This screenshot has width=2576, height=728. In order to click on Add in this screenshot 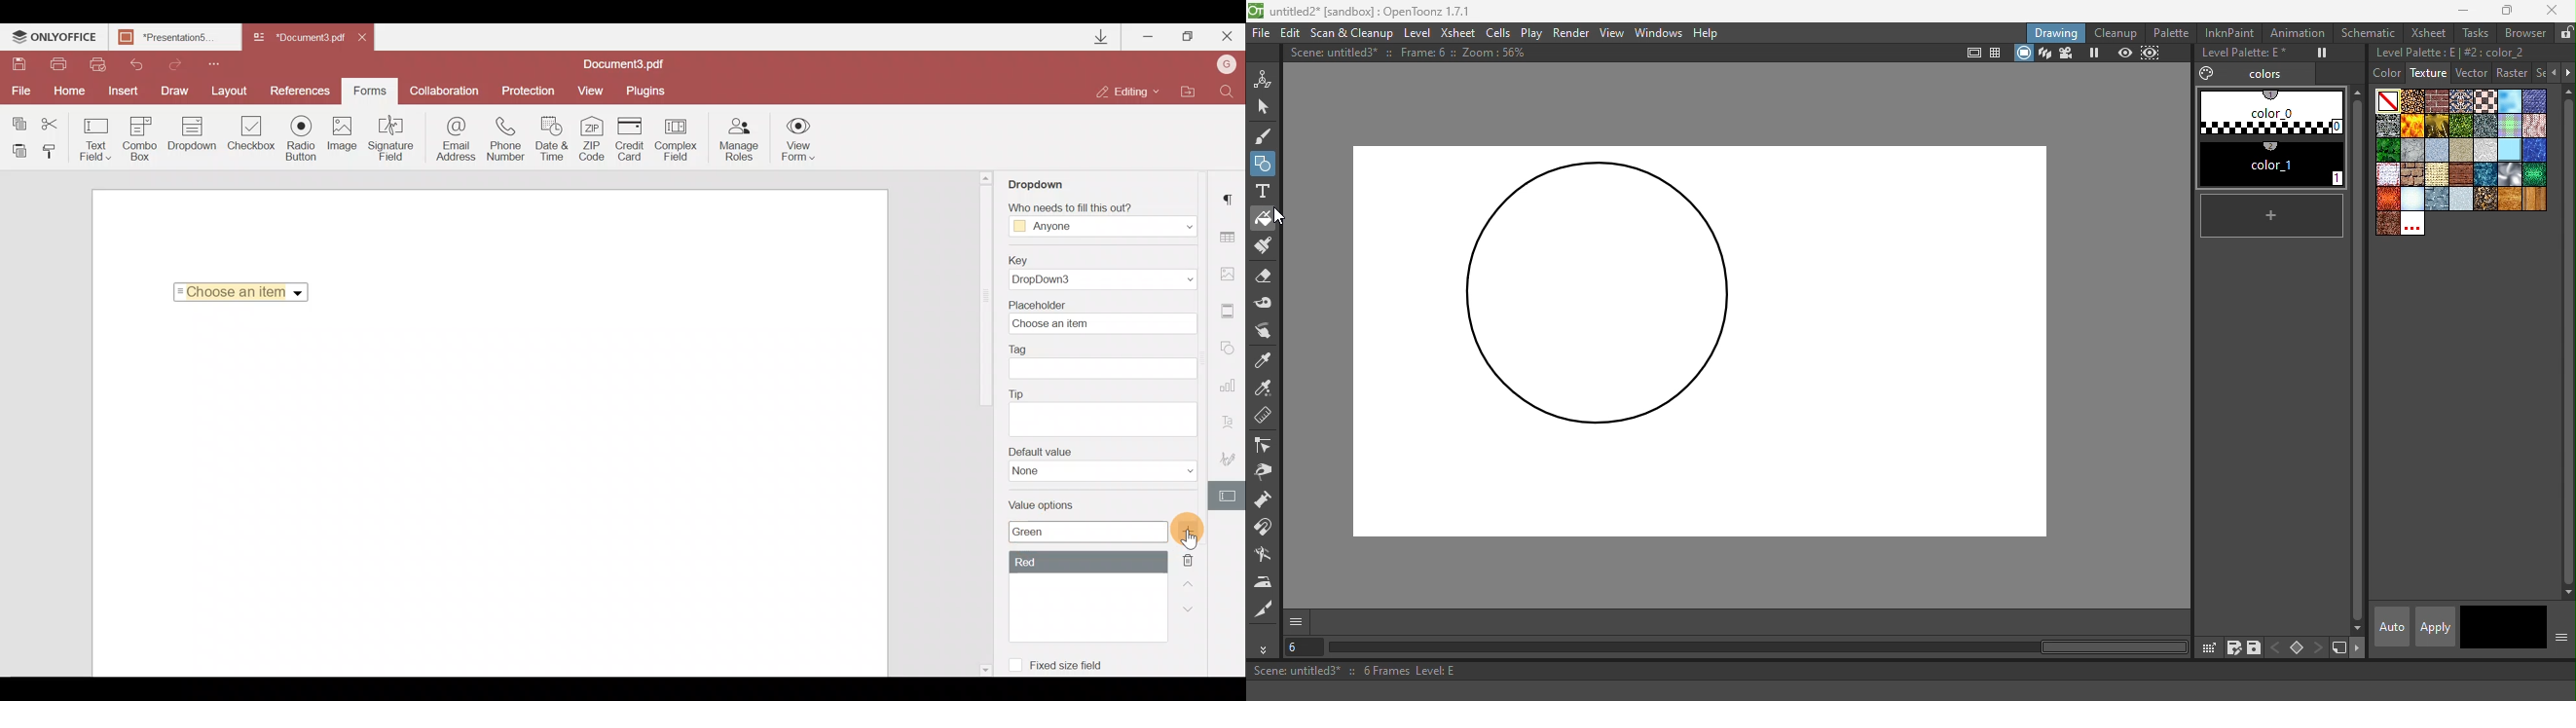, I will do `click(1187, 531)`.